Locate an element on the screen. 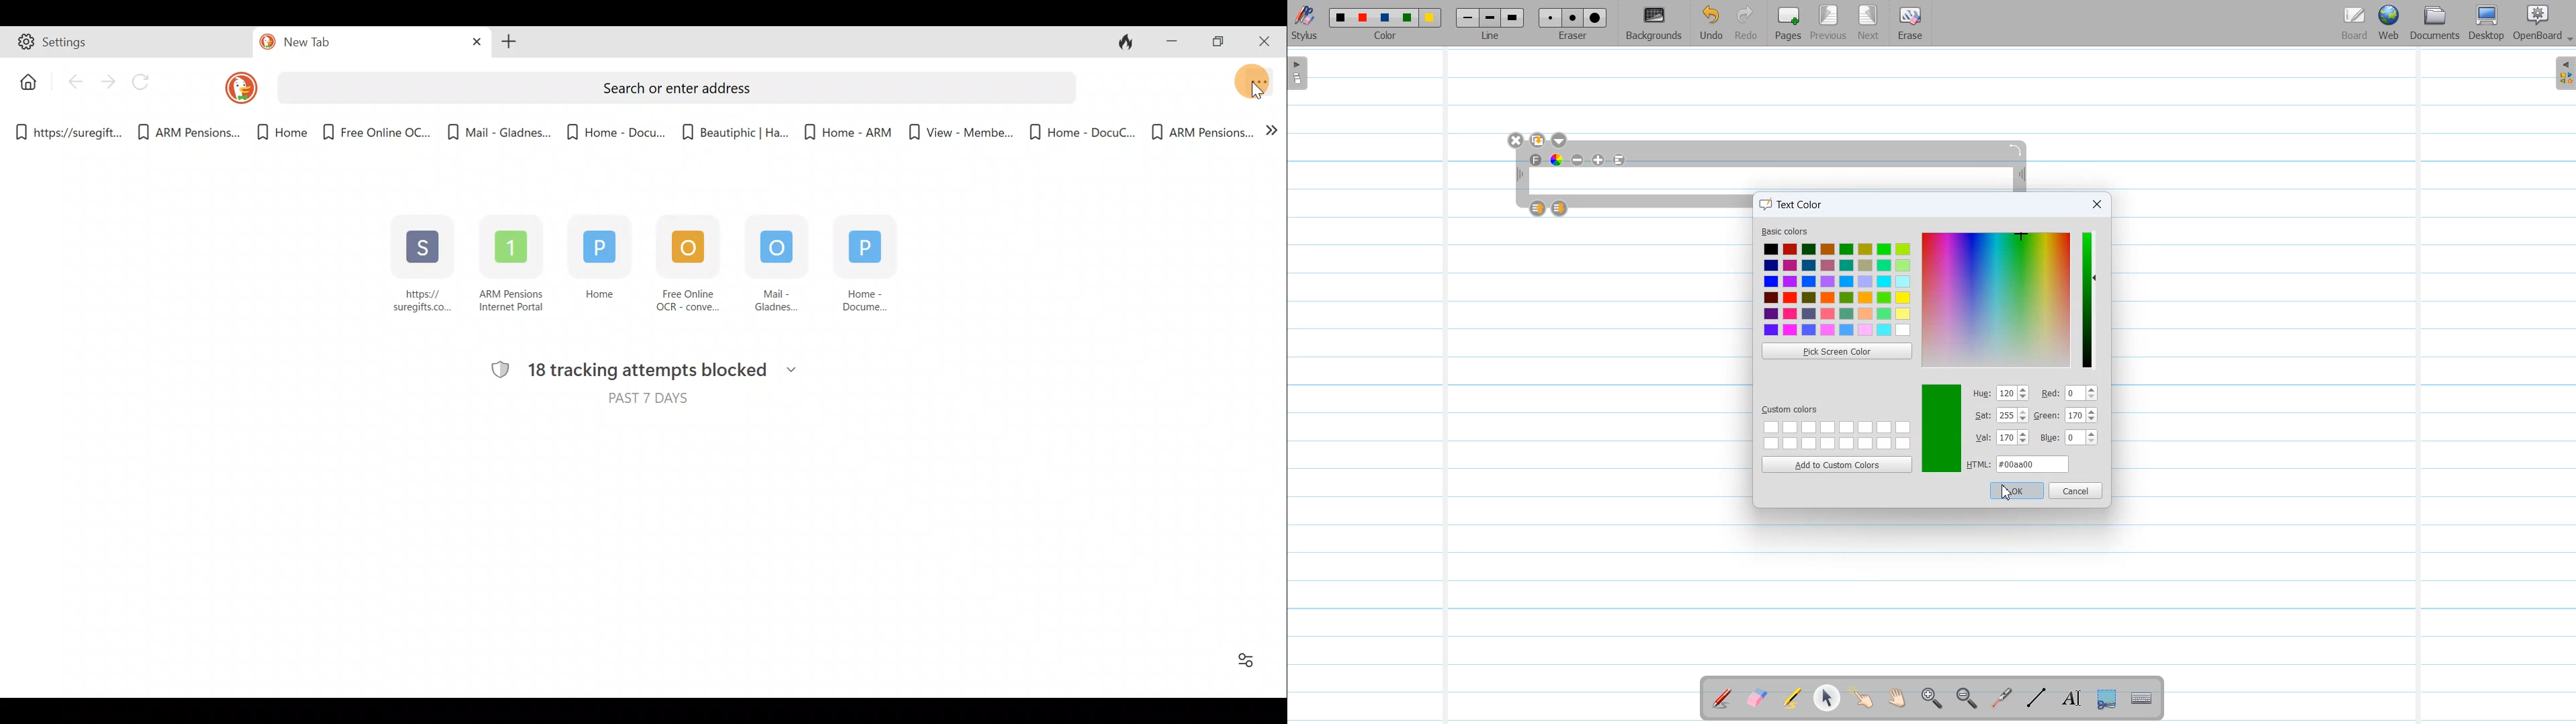  Application menu is located at coordinates (1261, 79).